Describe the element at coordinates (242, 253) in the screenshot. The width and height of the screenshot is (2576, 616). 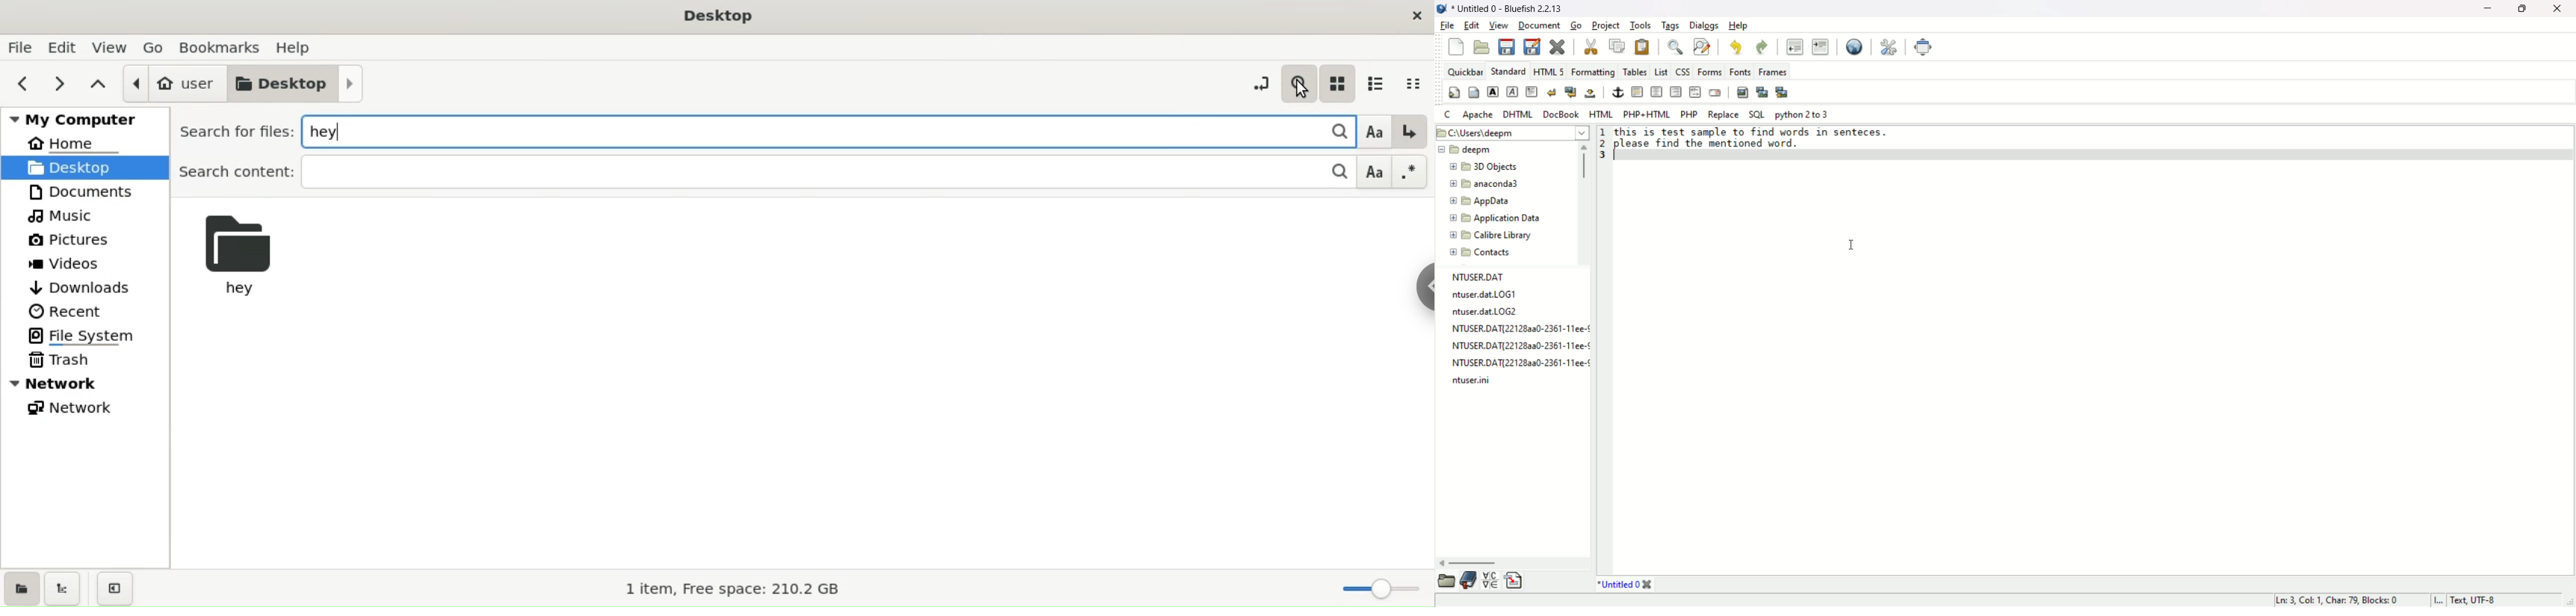
I see `hey` at that location.